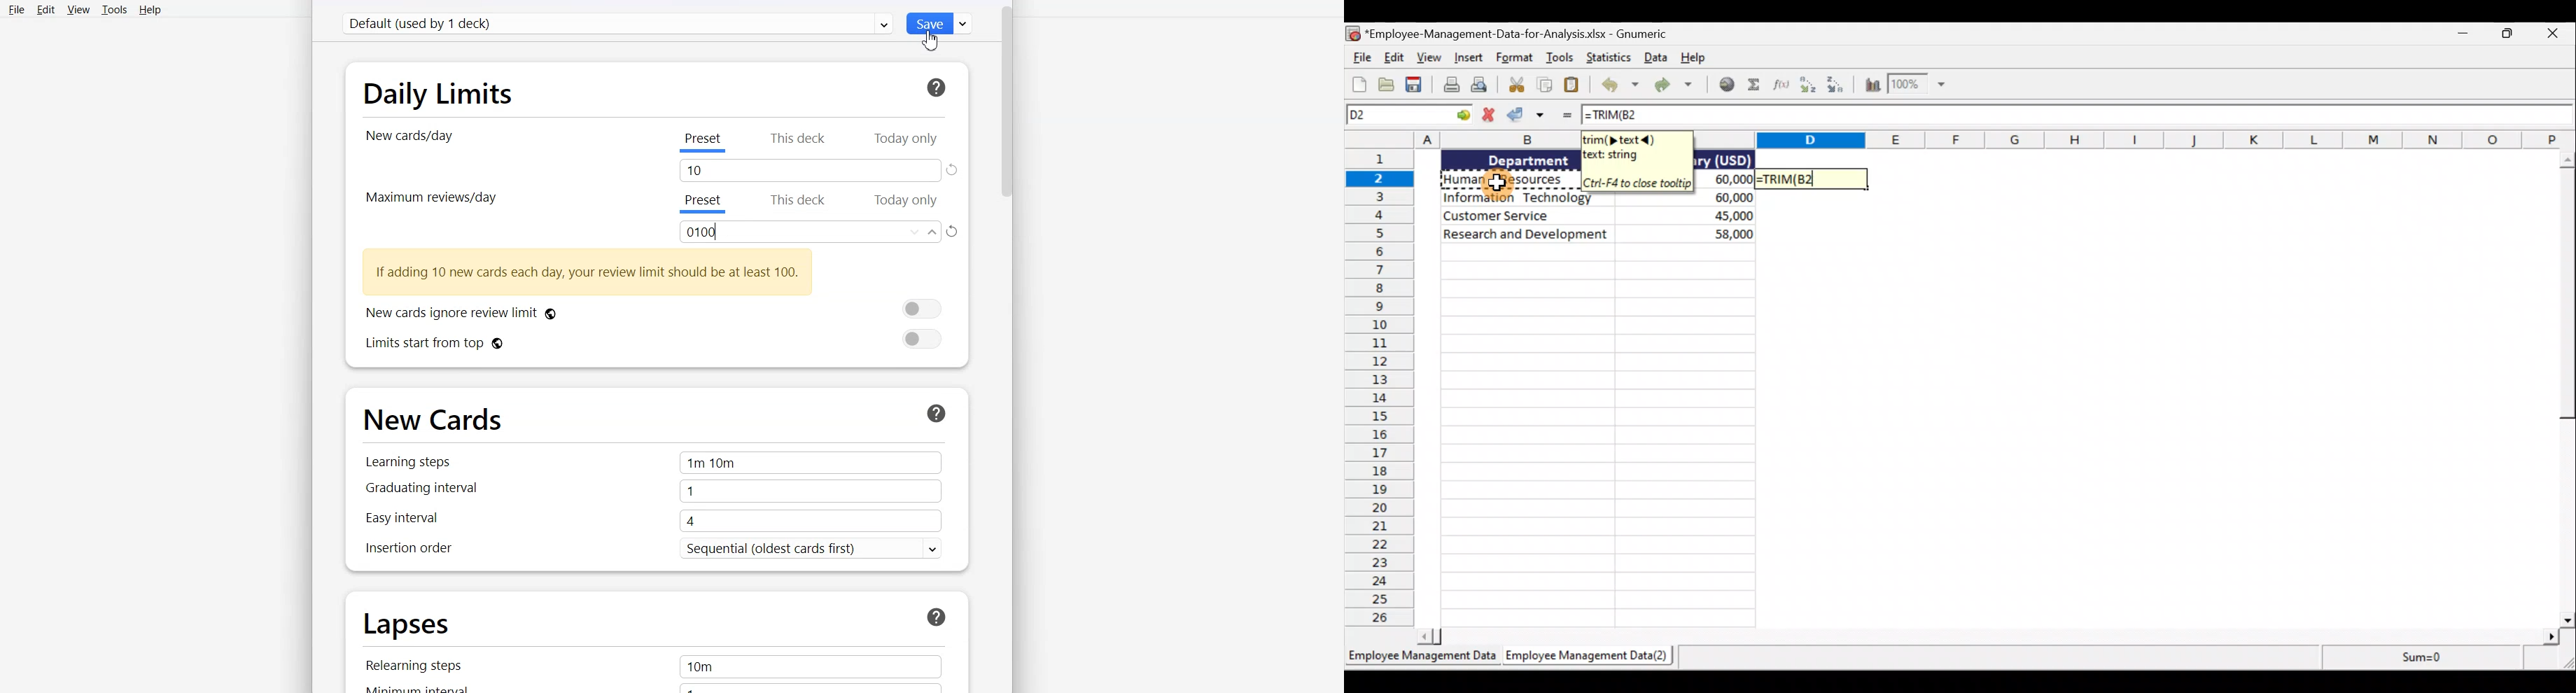  I want to click on text, so click(1593, 218).